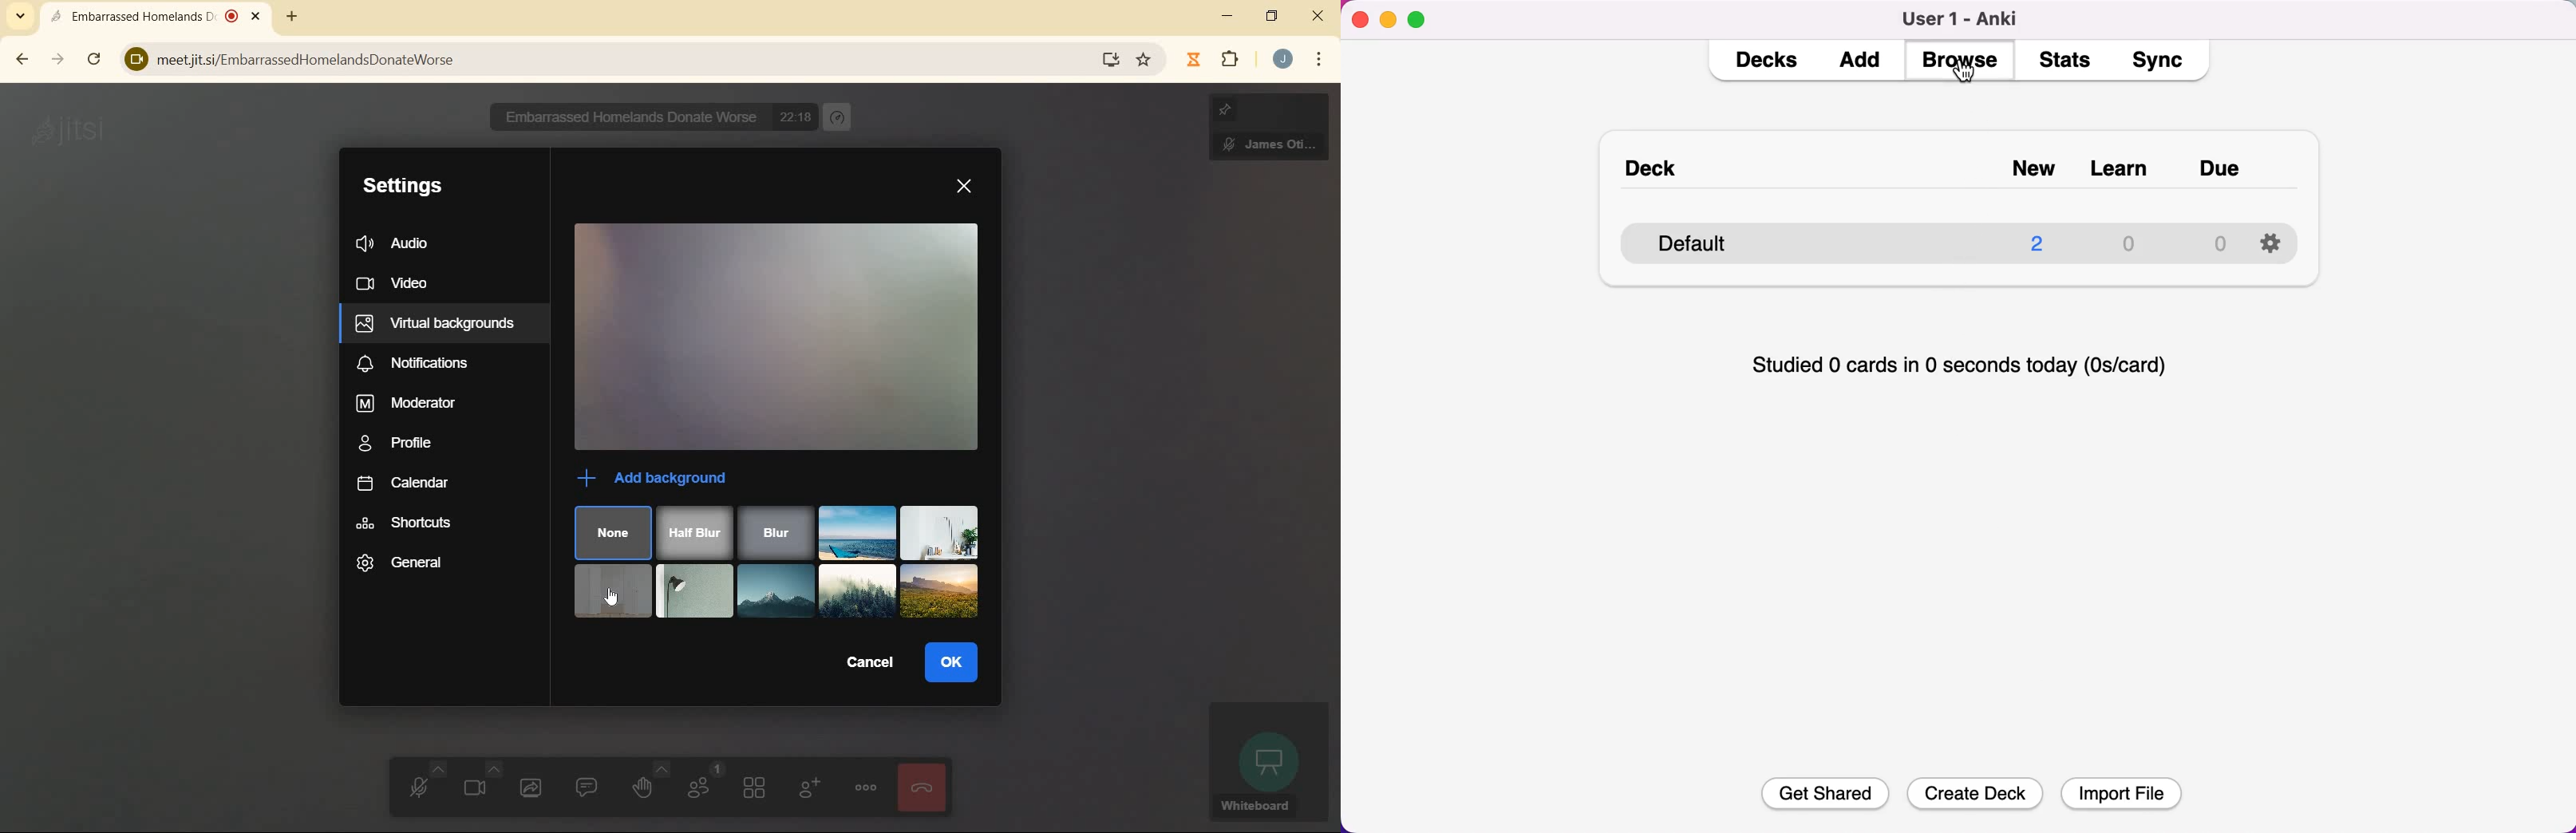 This screenshot has width=2576, height=840. Describe the element at coordinates (1693, 242) in the screenshot. I see `default` at that location.